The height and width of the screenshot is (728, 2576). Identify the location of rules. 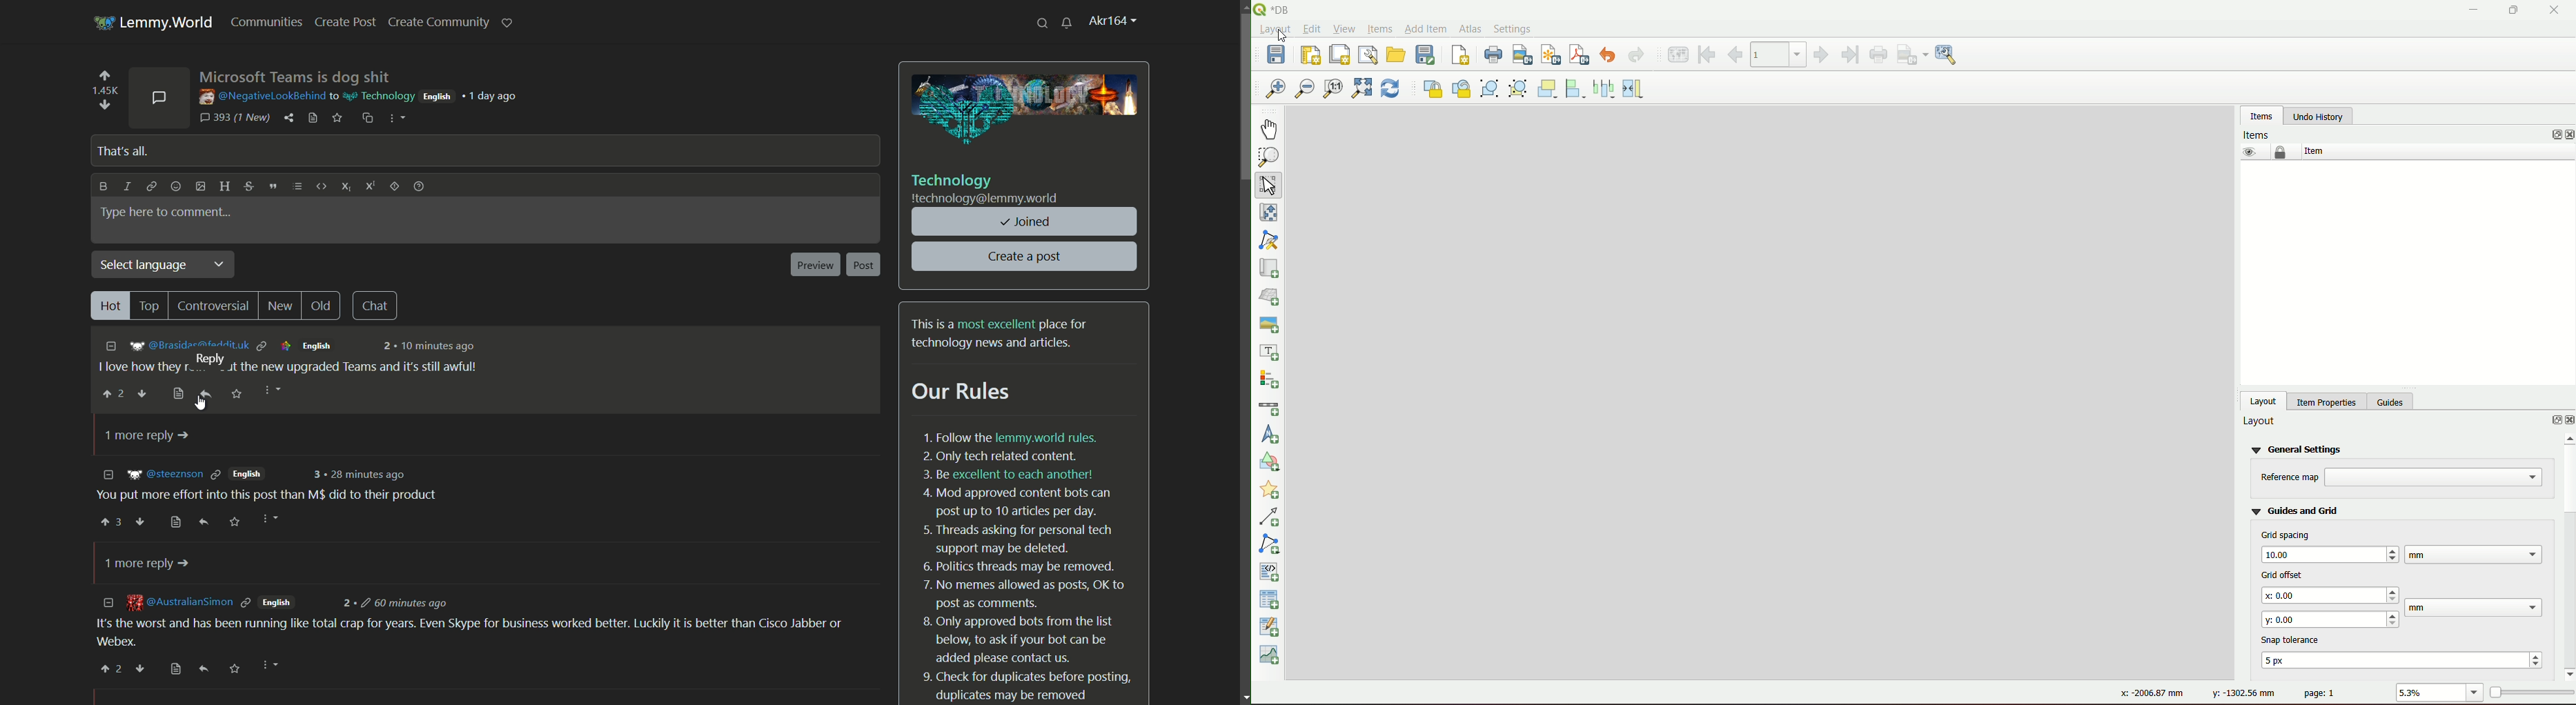
(1026, 565).